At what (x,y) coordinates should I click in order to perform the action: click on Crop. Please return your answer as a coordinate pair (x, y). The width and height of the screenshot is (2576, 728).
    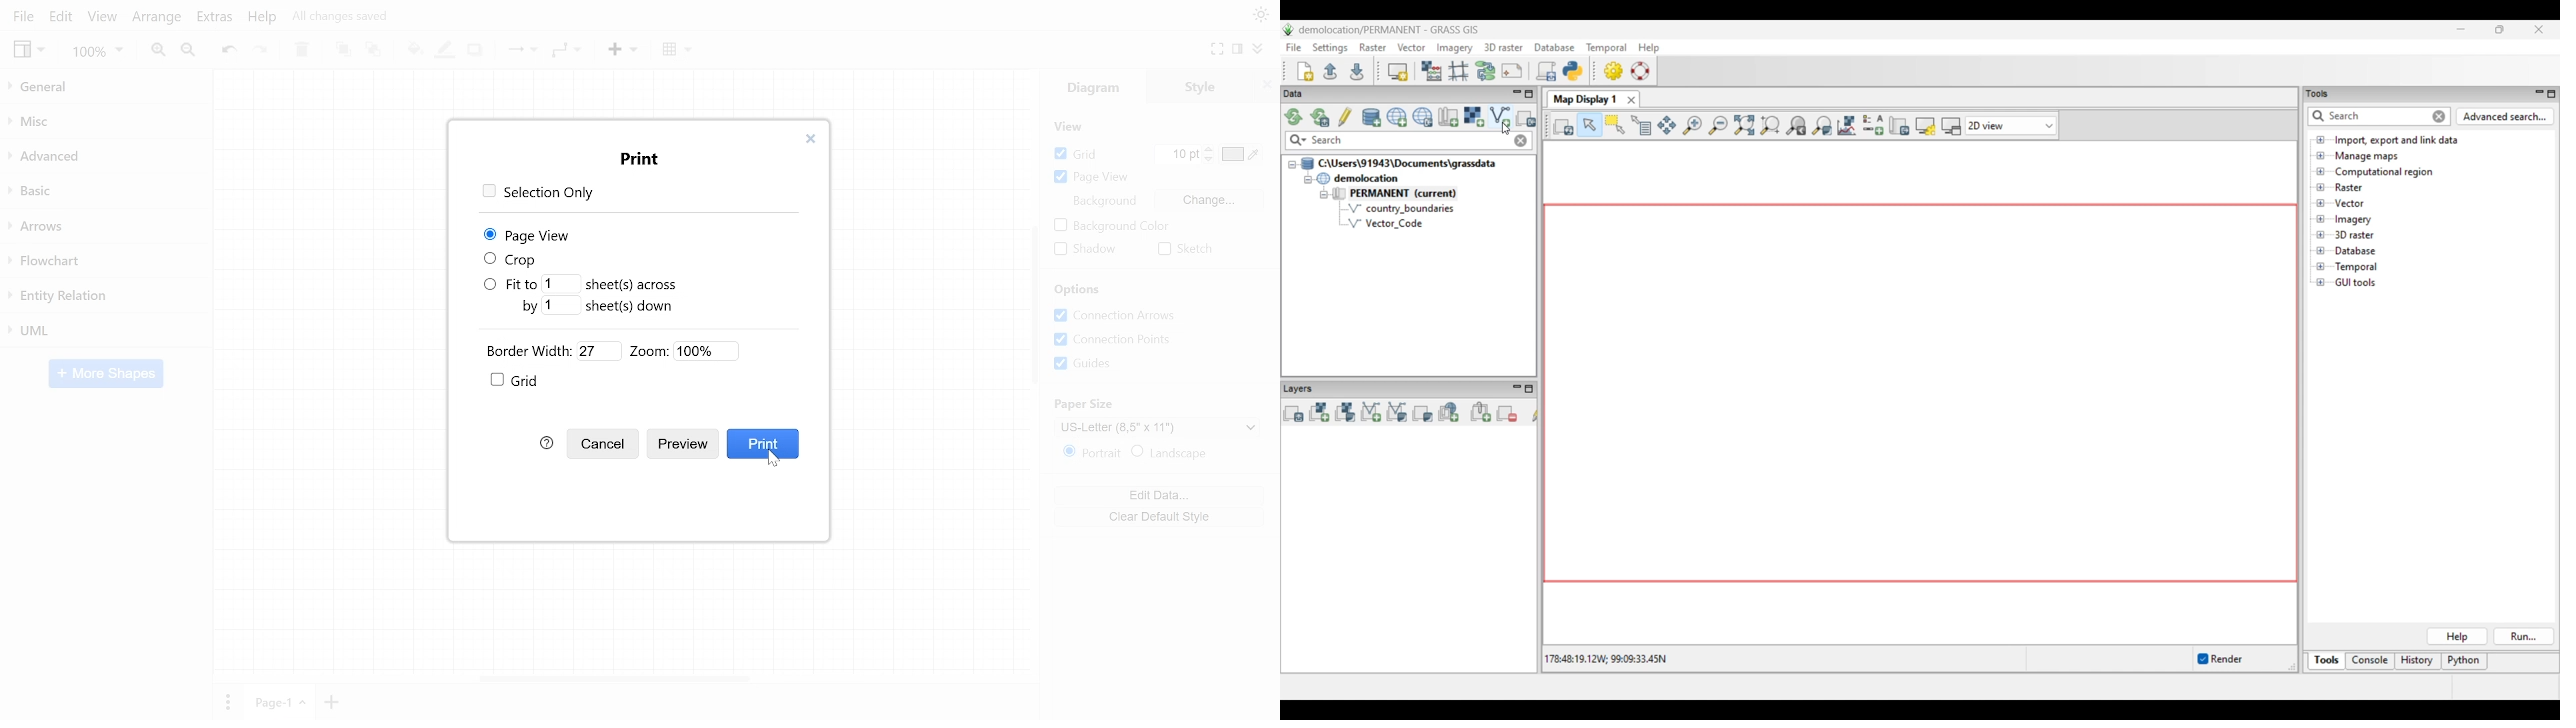
    Looking at the image, I should click on (512, 259).